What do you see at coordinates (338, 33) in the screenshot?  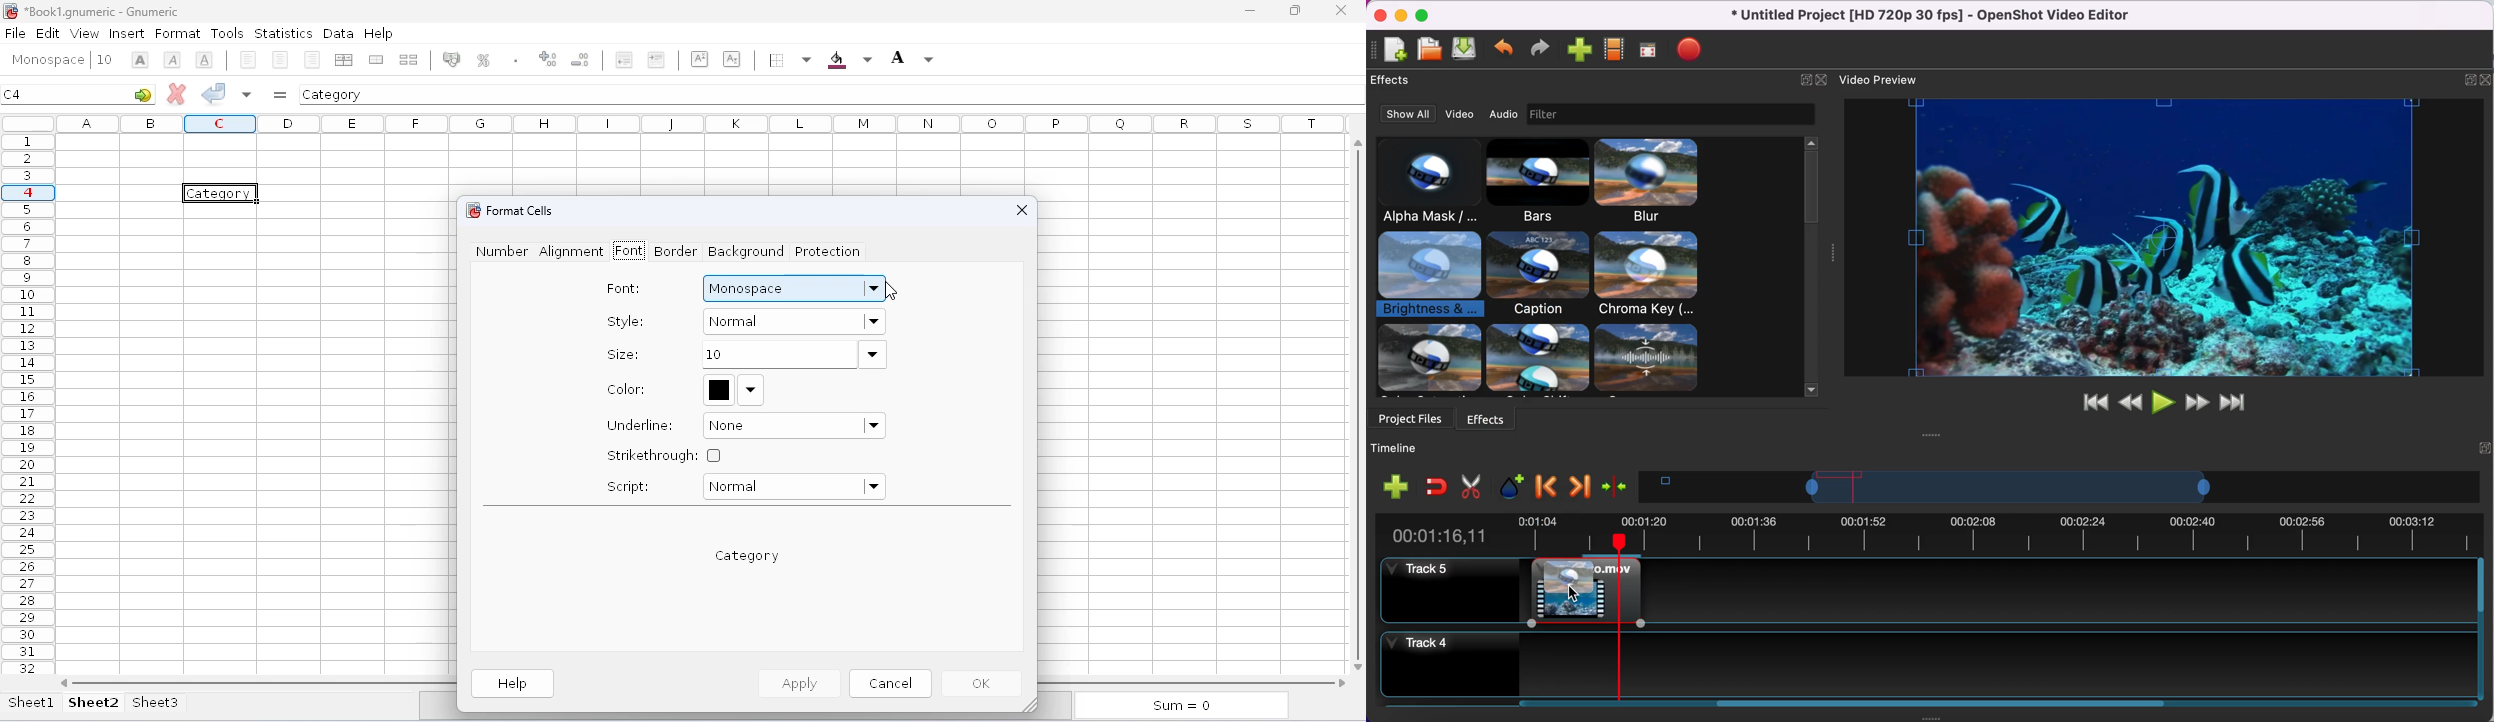 I see `data` at bounding box center [338, 33].